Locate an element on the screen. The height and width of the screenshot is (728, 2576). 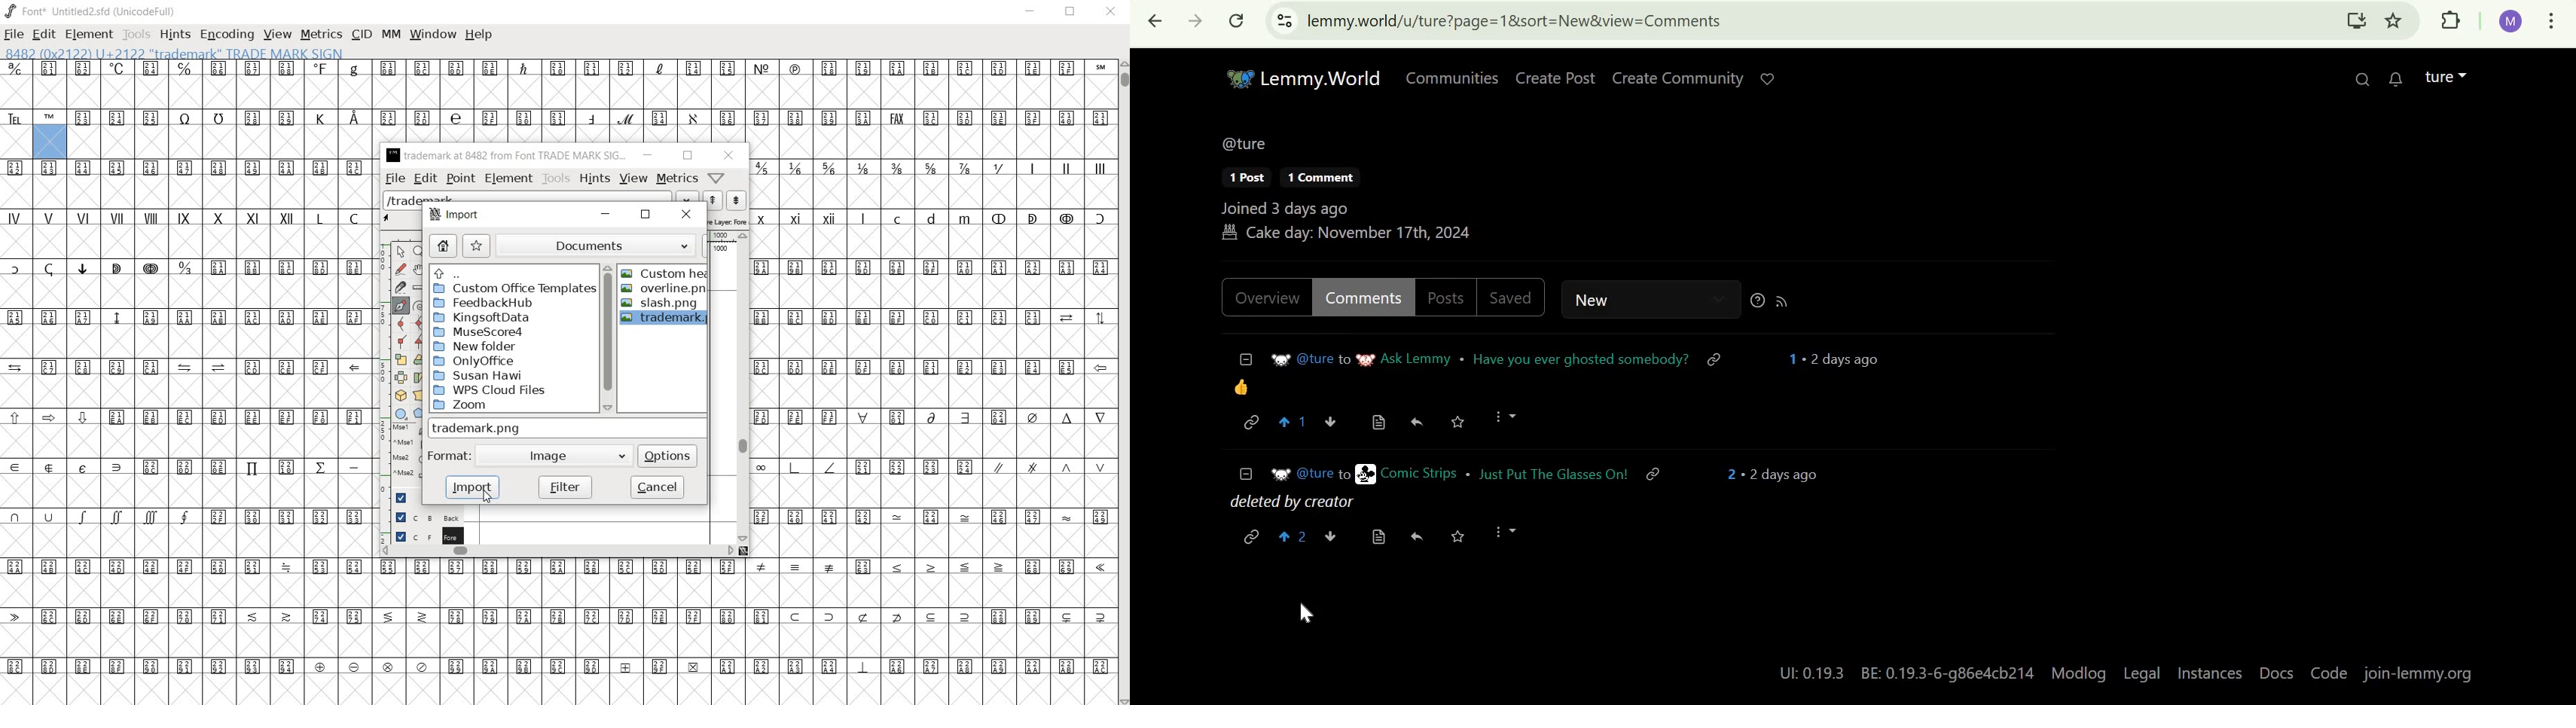
star is located at coordinates (476, 247).